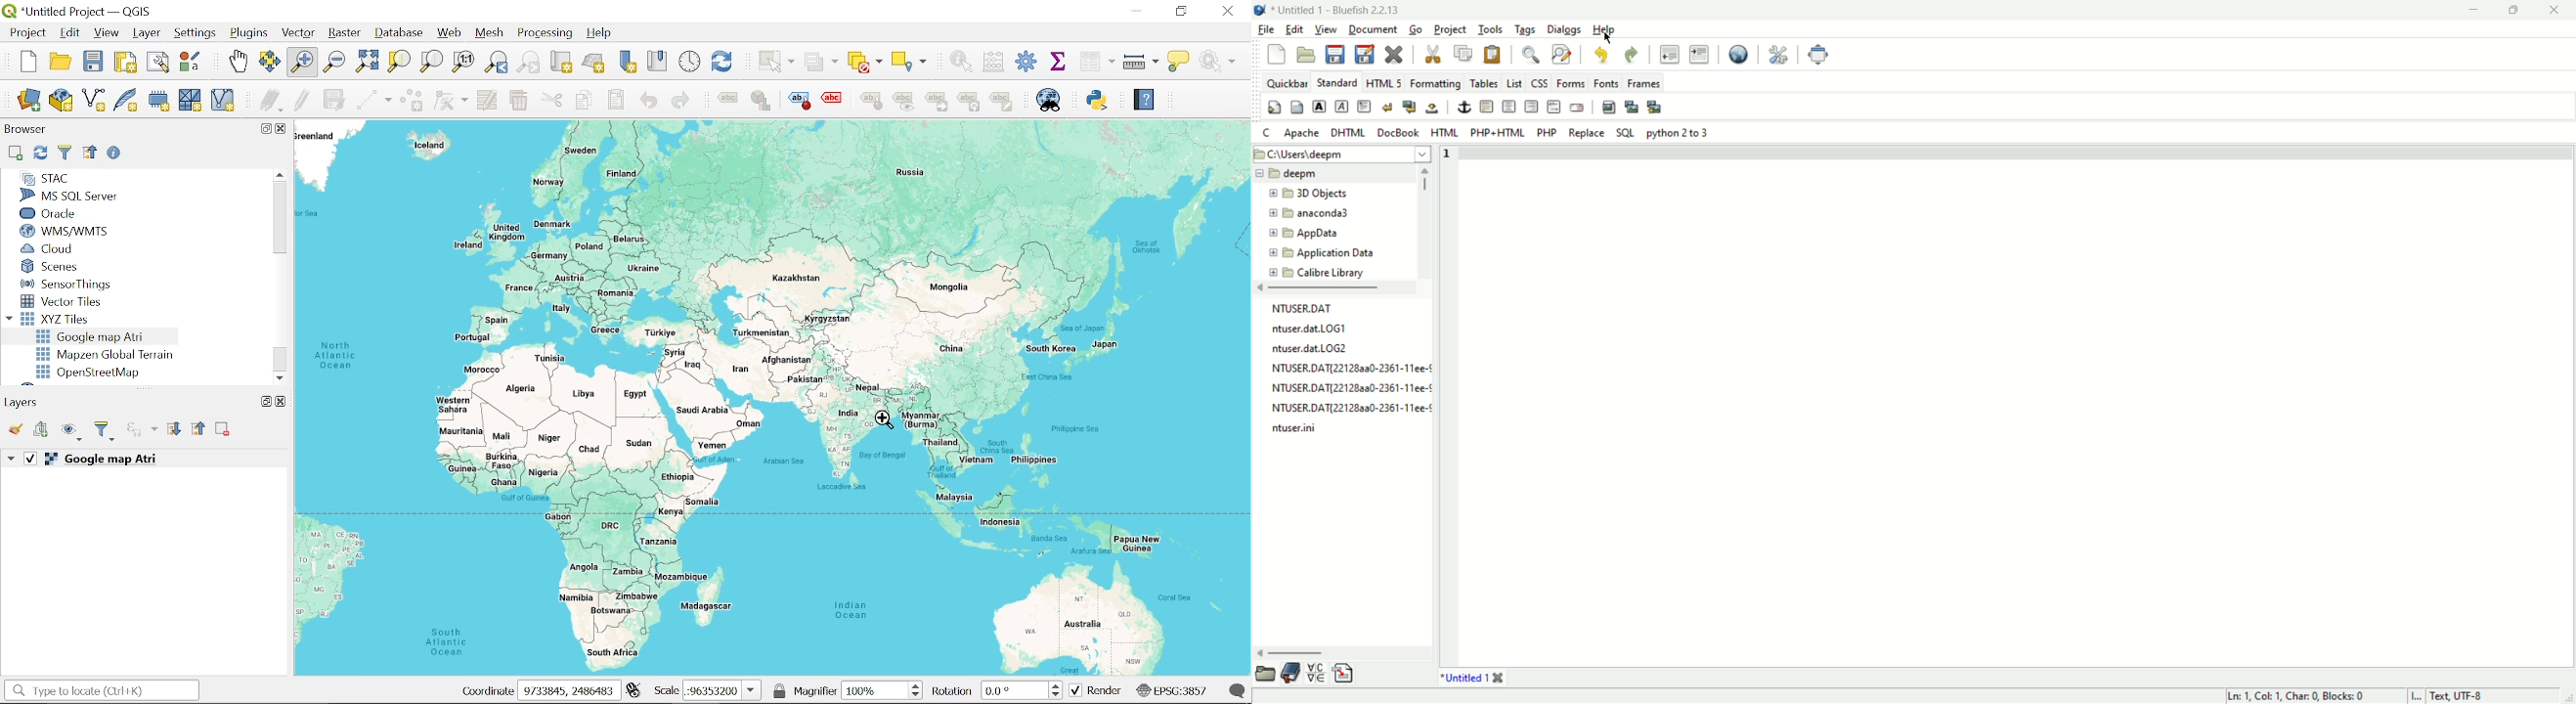  What do you see at coordinates (1444, 133) in the screenshot?
I see `HTML` at bounding box center [1444, 133].